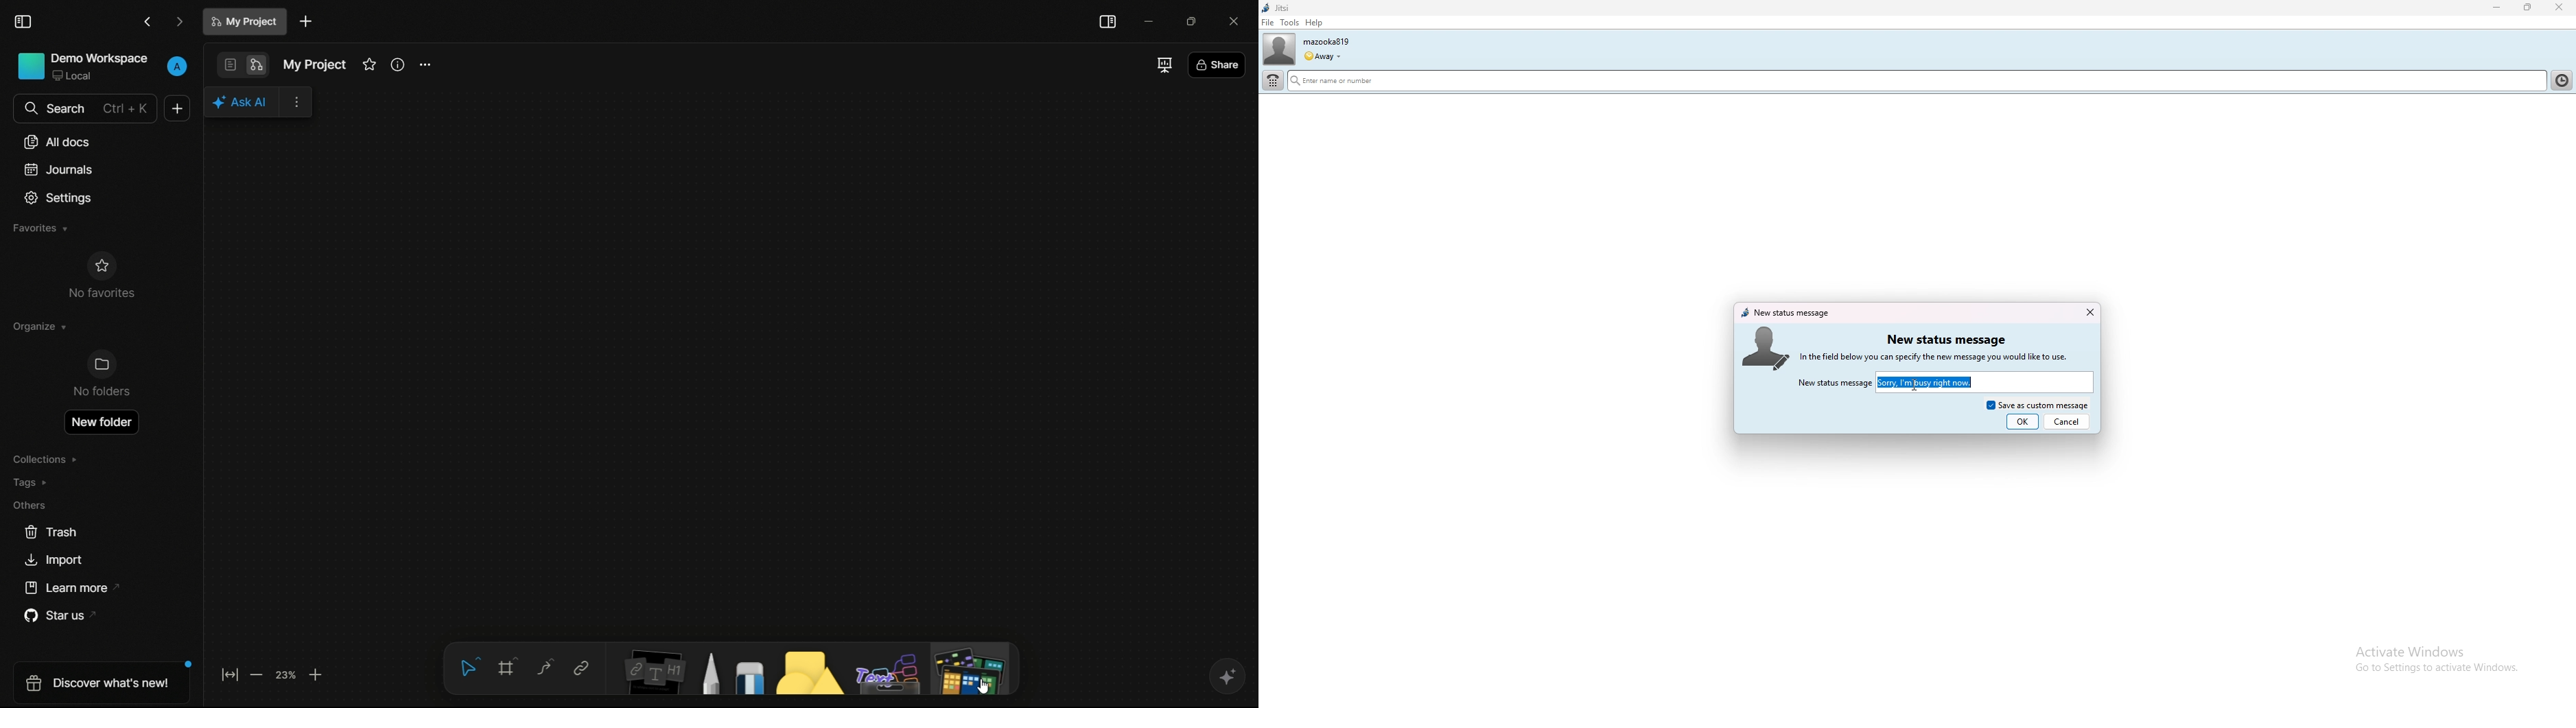 Image resolution: width=2576 pixels, height=728 pixels. Describe the element at coordinates (59, 198) in the screenshot. I see `settings` at that location.